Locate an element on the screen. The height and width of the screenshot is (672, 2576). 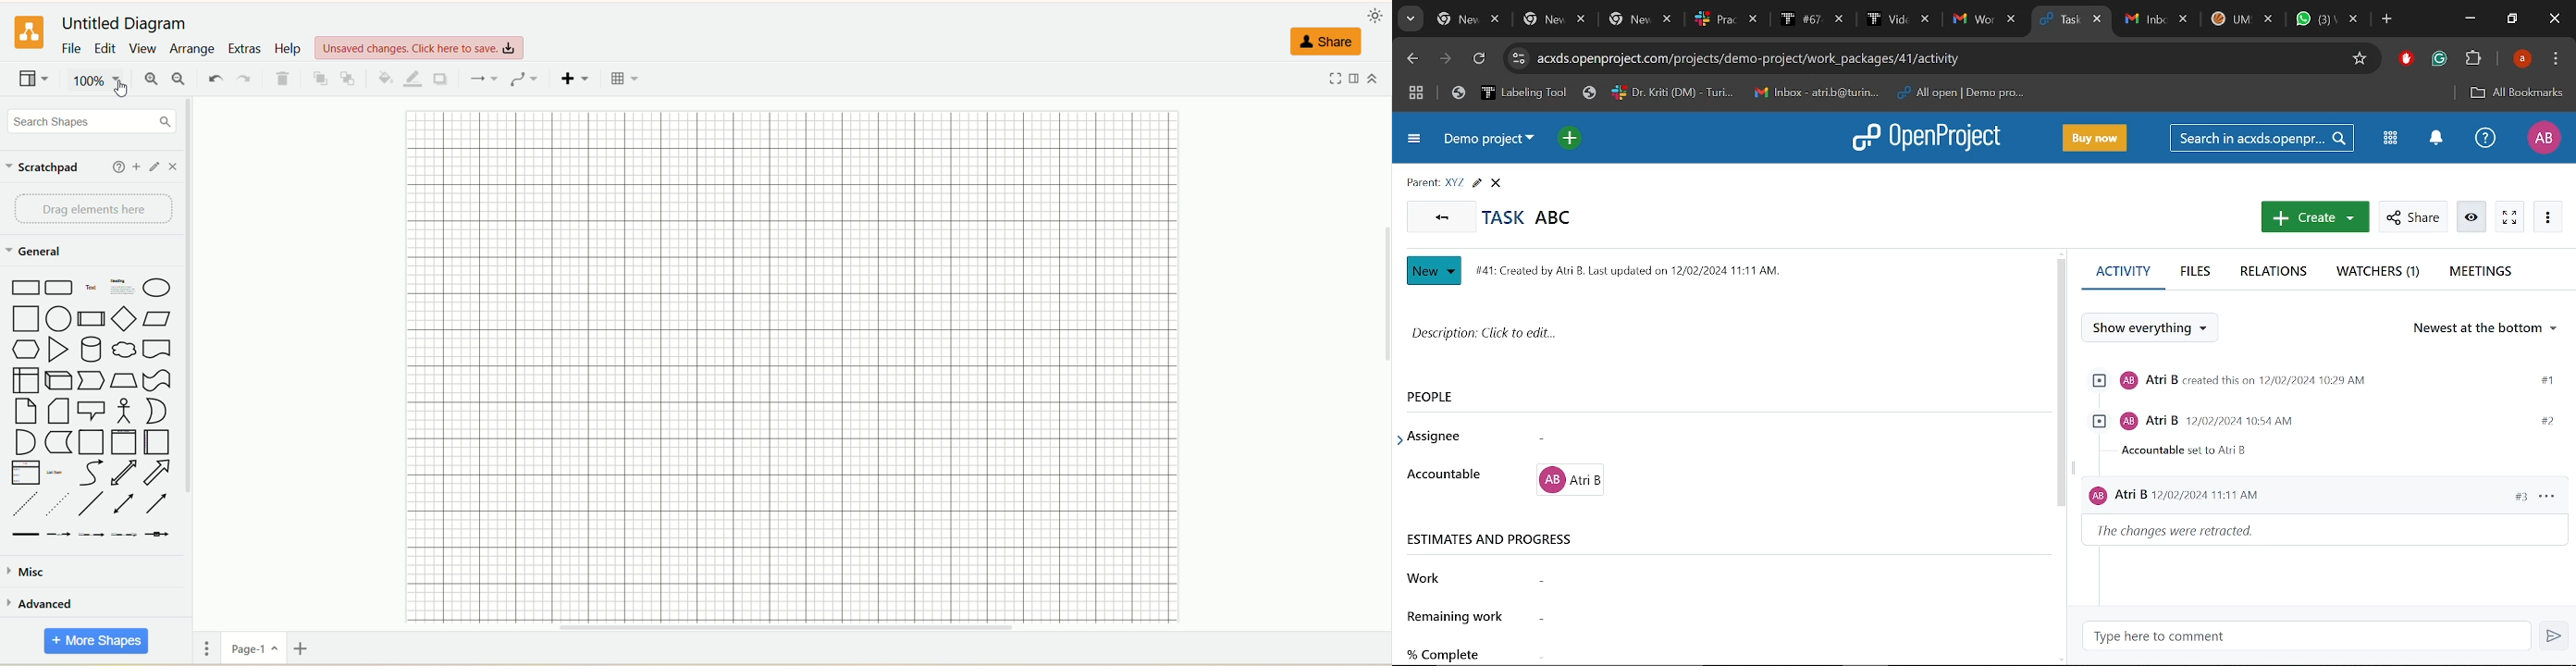
zoom out is located at coordinates (179, 80).